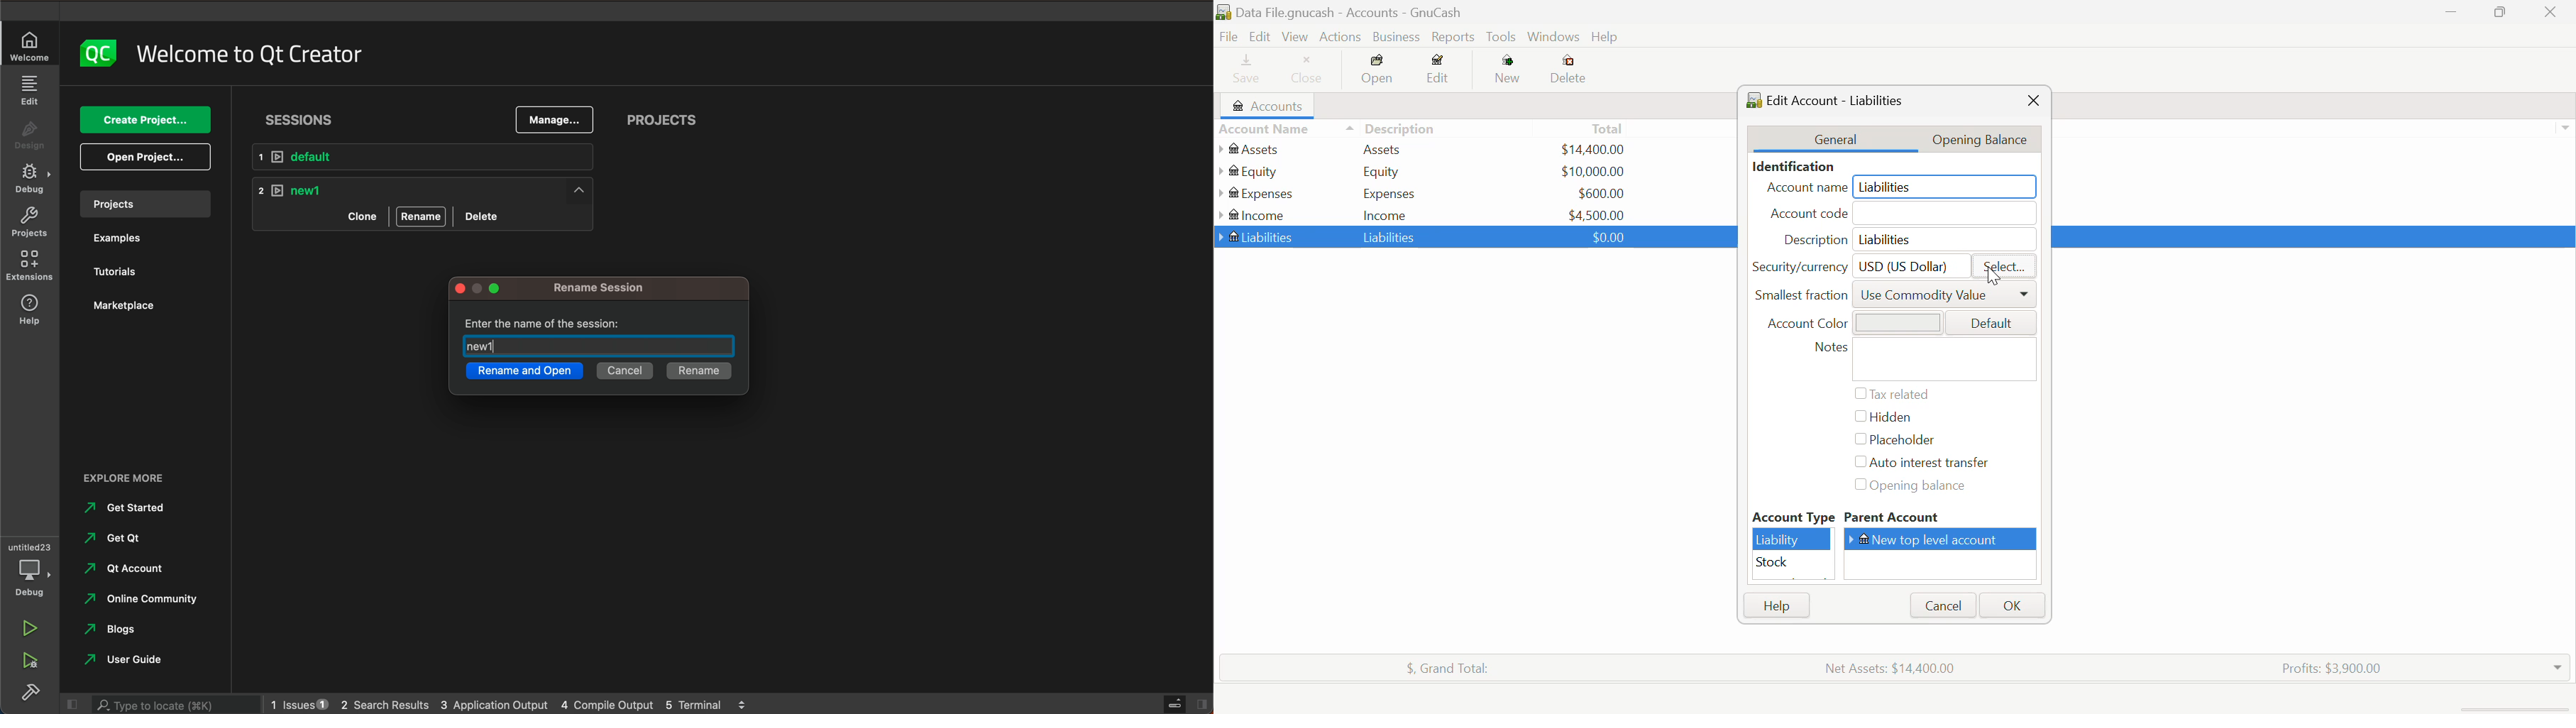 The image size is (2576, 728). I want to click on Parent Account, so click(1942, 518).